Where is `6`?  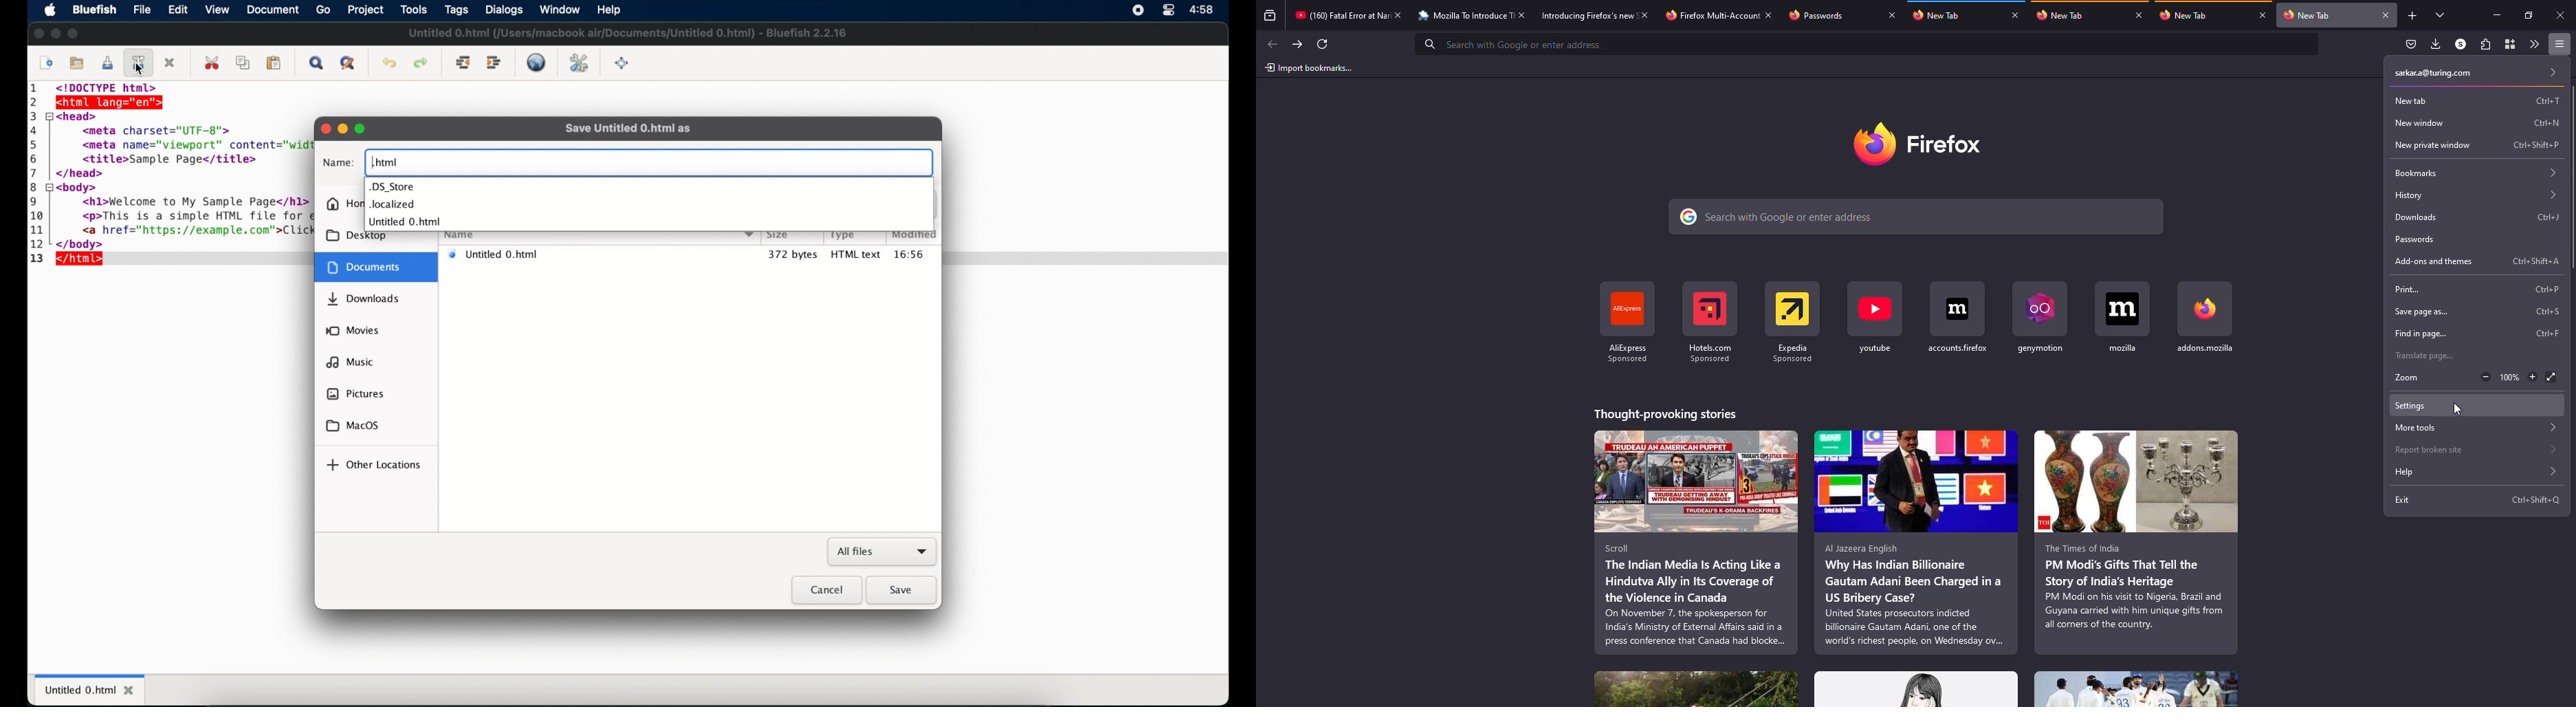 6 is located at coordinates (37, 158).